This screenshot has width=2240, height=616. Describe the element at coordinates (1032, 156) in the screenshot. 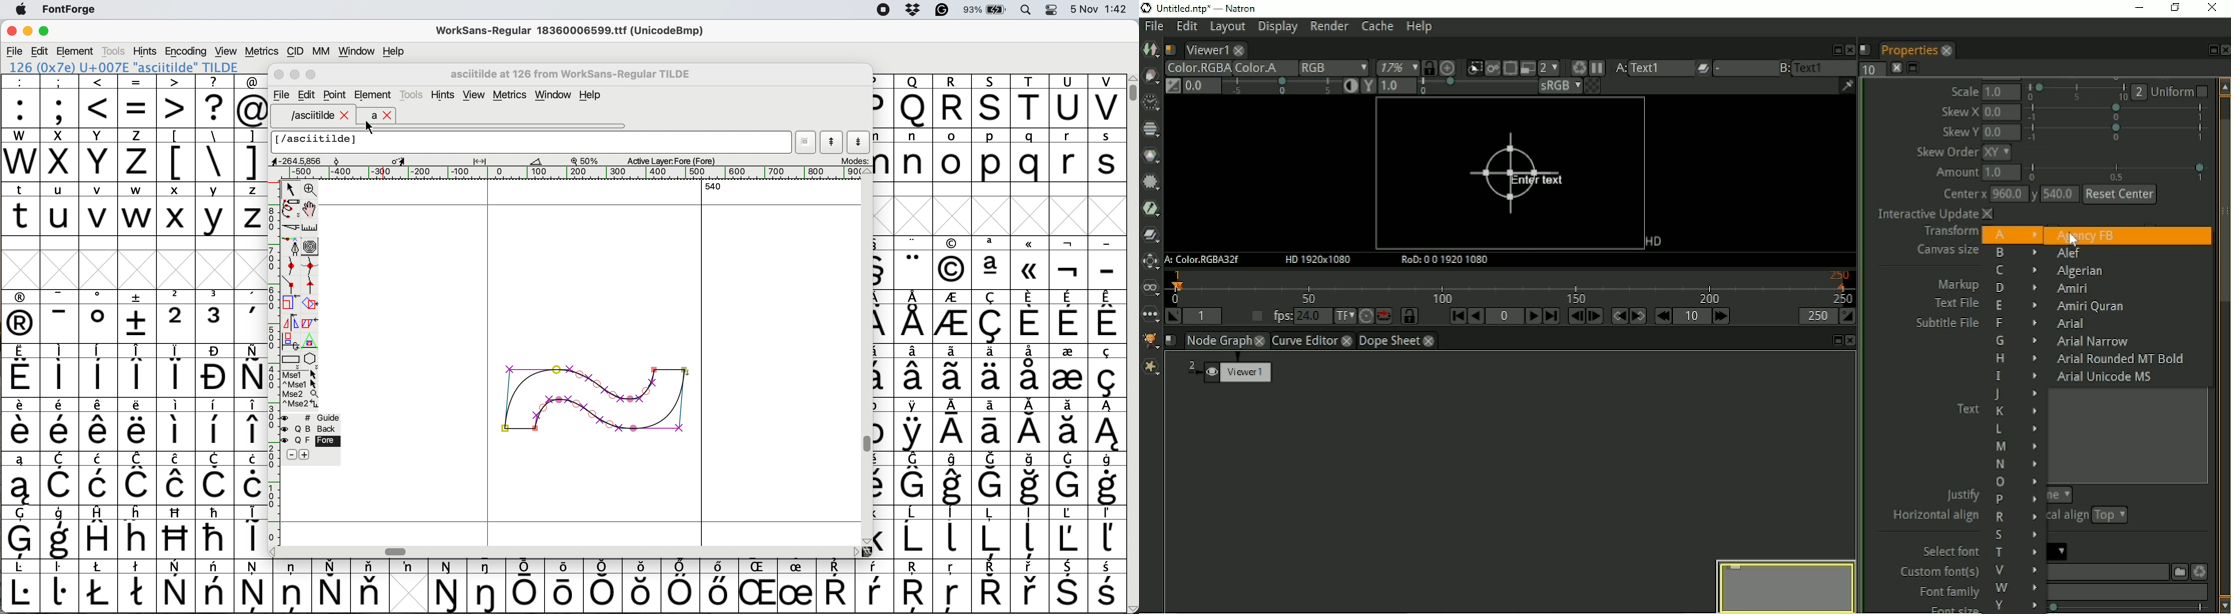

I see `q` at that location.